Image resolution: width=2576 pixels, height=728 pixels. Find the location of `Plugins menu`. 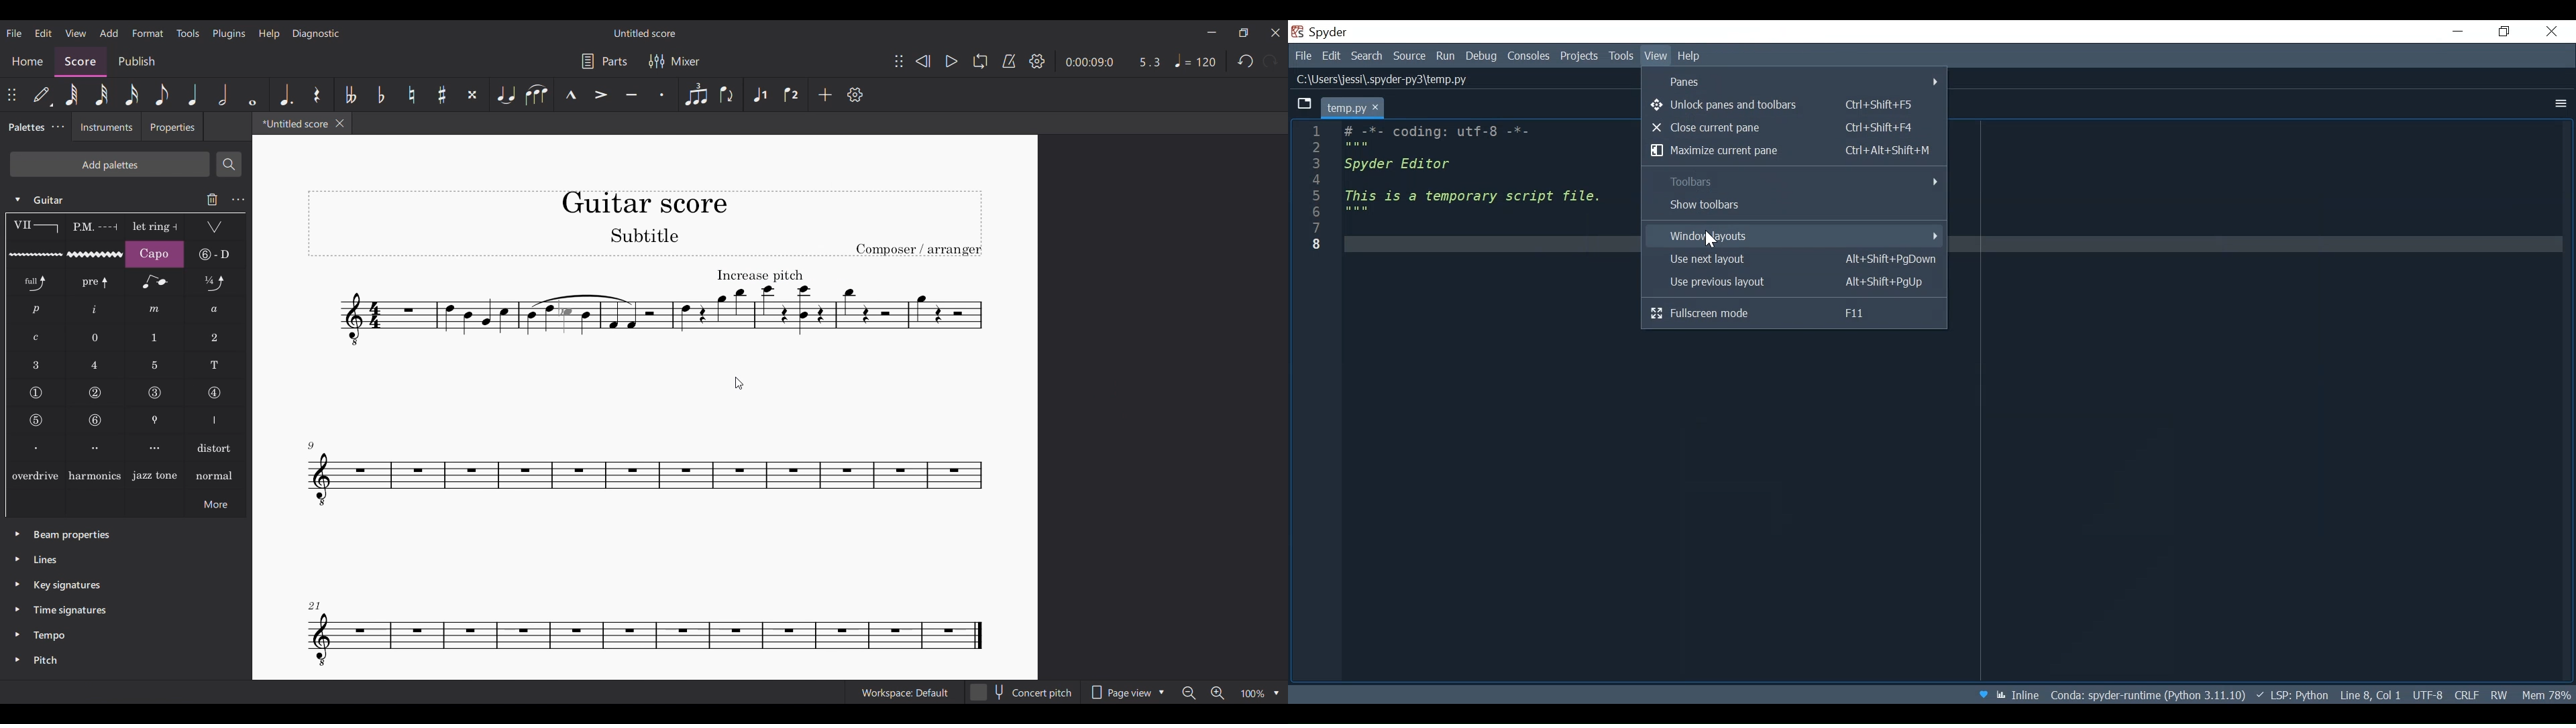

Plugins menu is located at coordinates (229, 34).